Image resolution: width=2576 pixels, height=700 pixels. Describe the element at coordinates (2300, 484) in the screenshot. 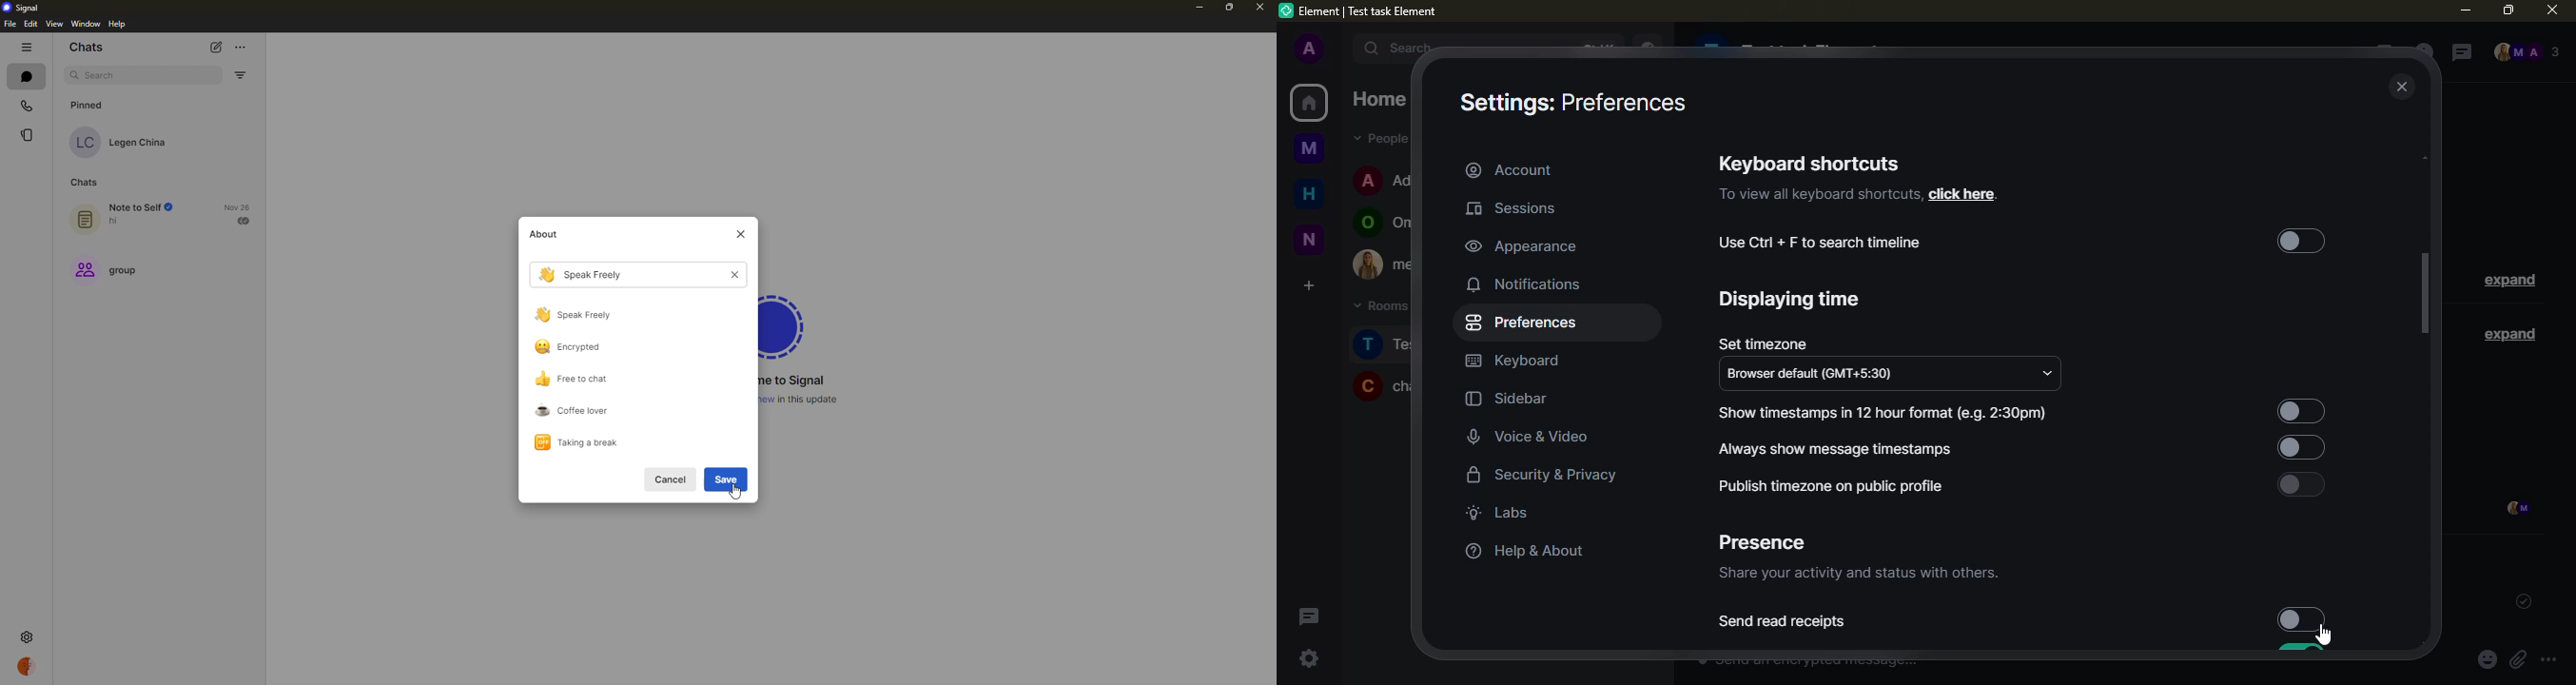

I see `enable` at that location.